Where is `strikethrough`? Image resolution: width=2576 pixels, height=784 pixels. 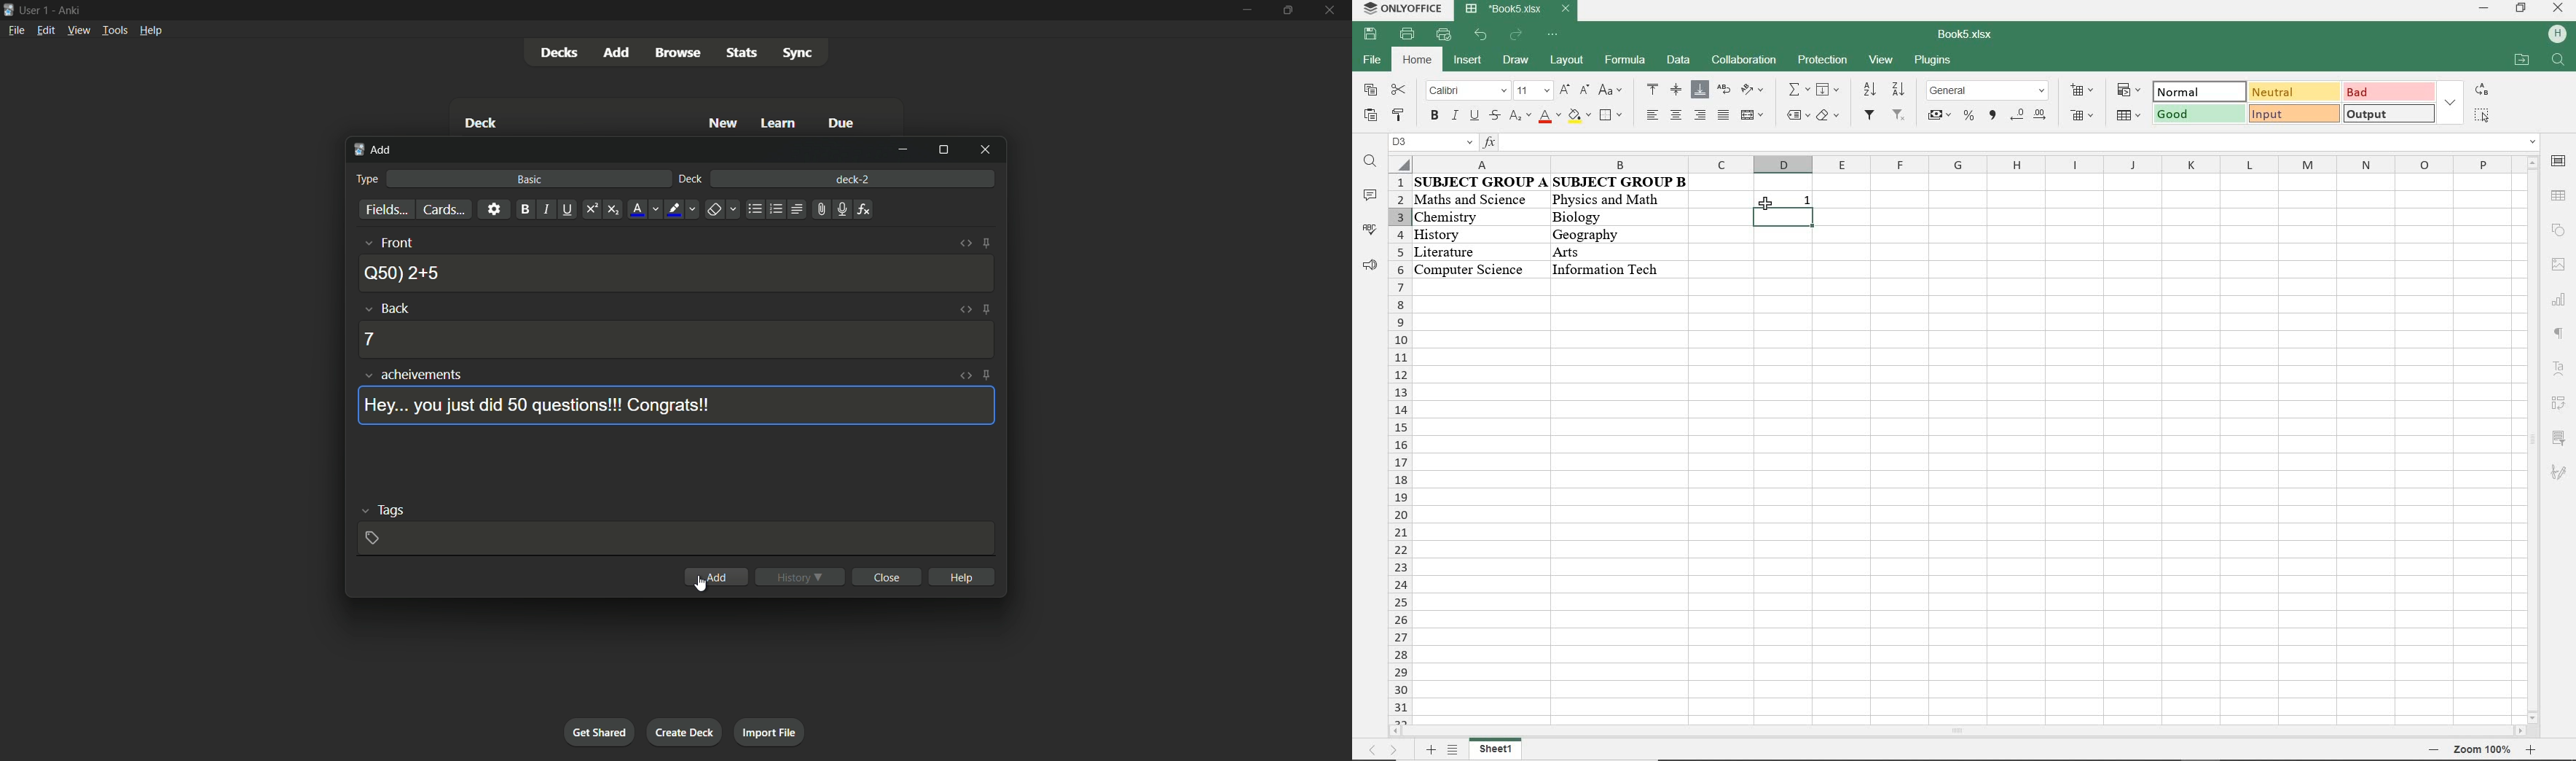
strikethrough is located at coordinates (1493, 116).